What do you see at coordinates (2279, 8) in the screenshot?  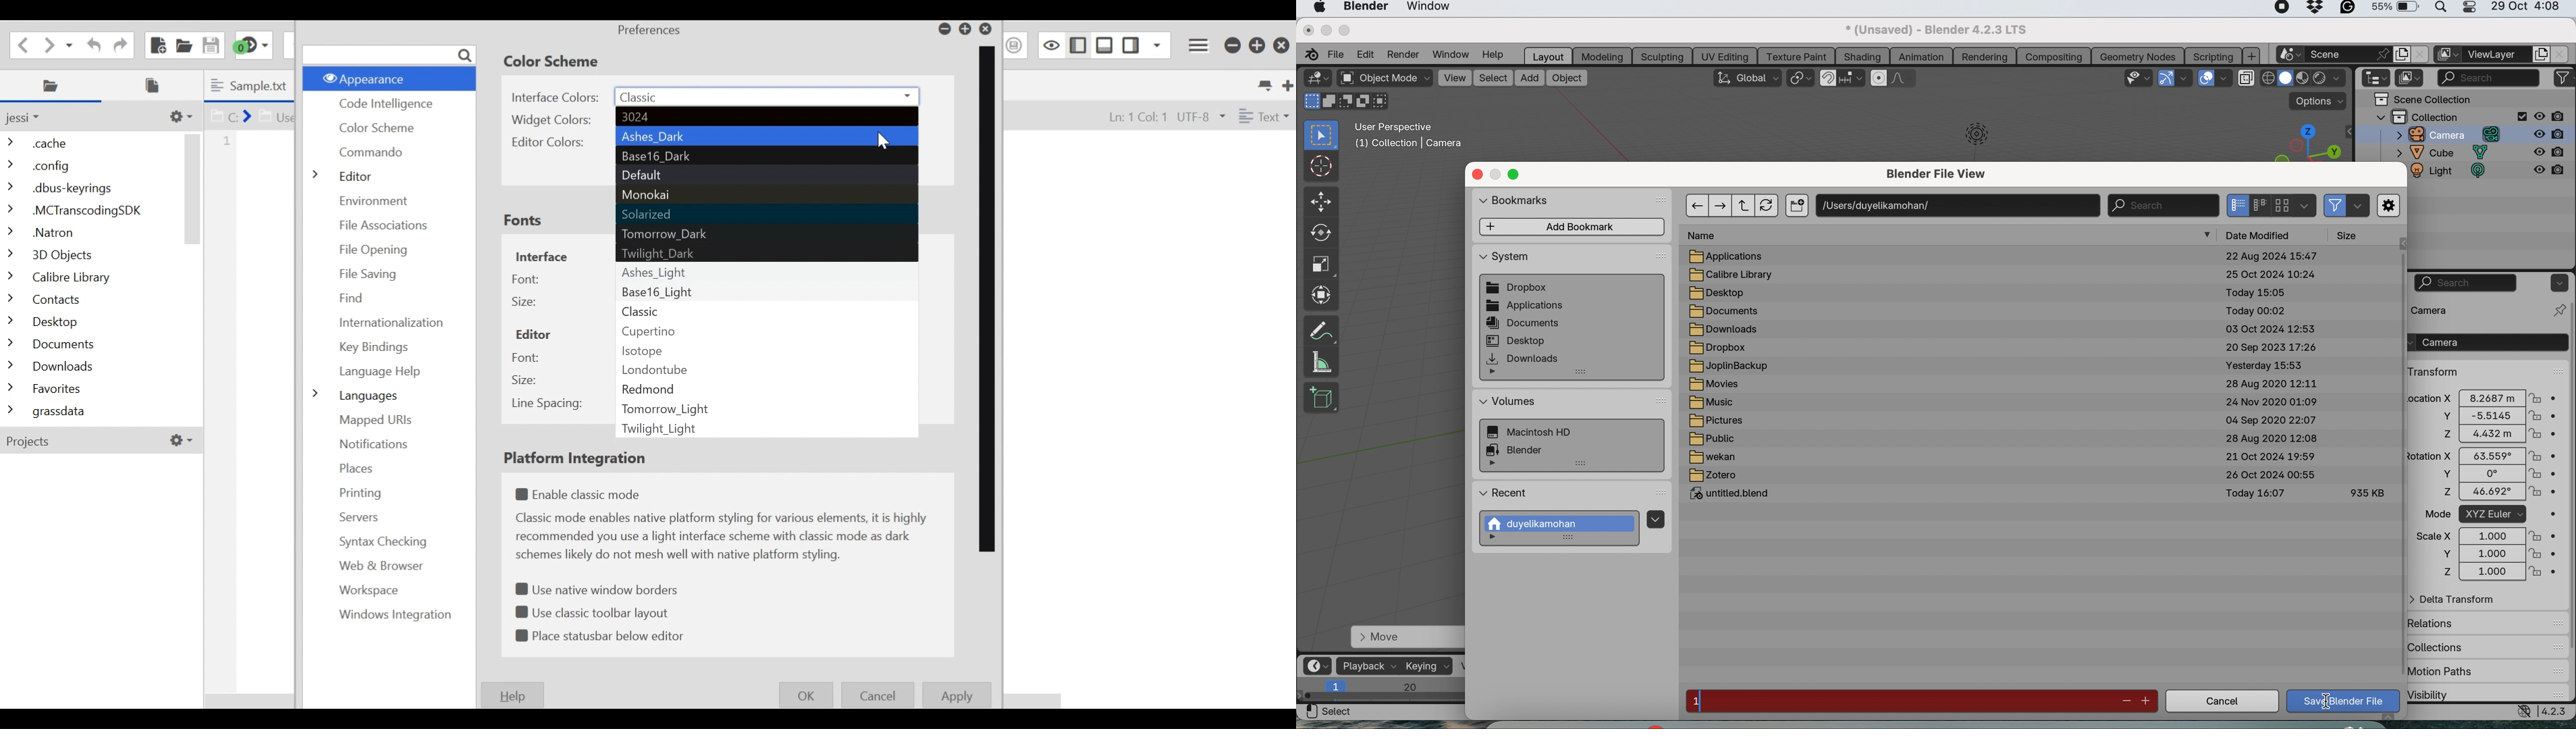 I see `screen recorder` at bounding box center [2279, 8].